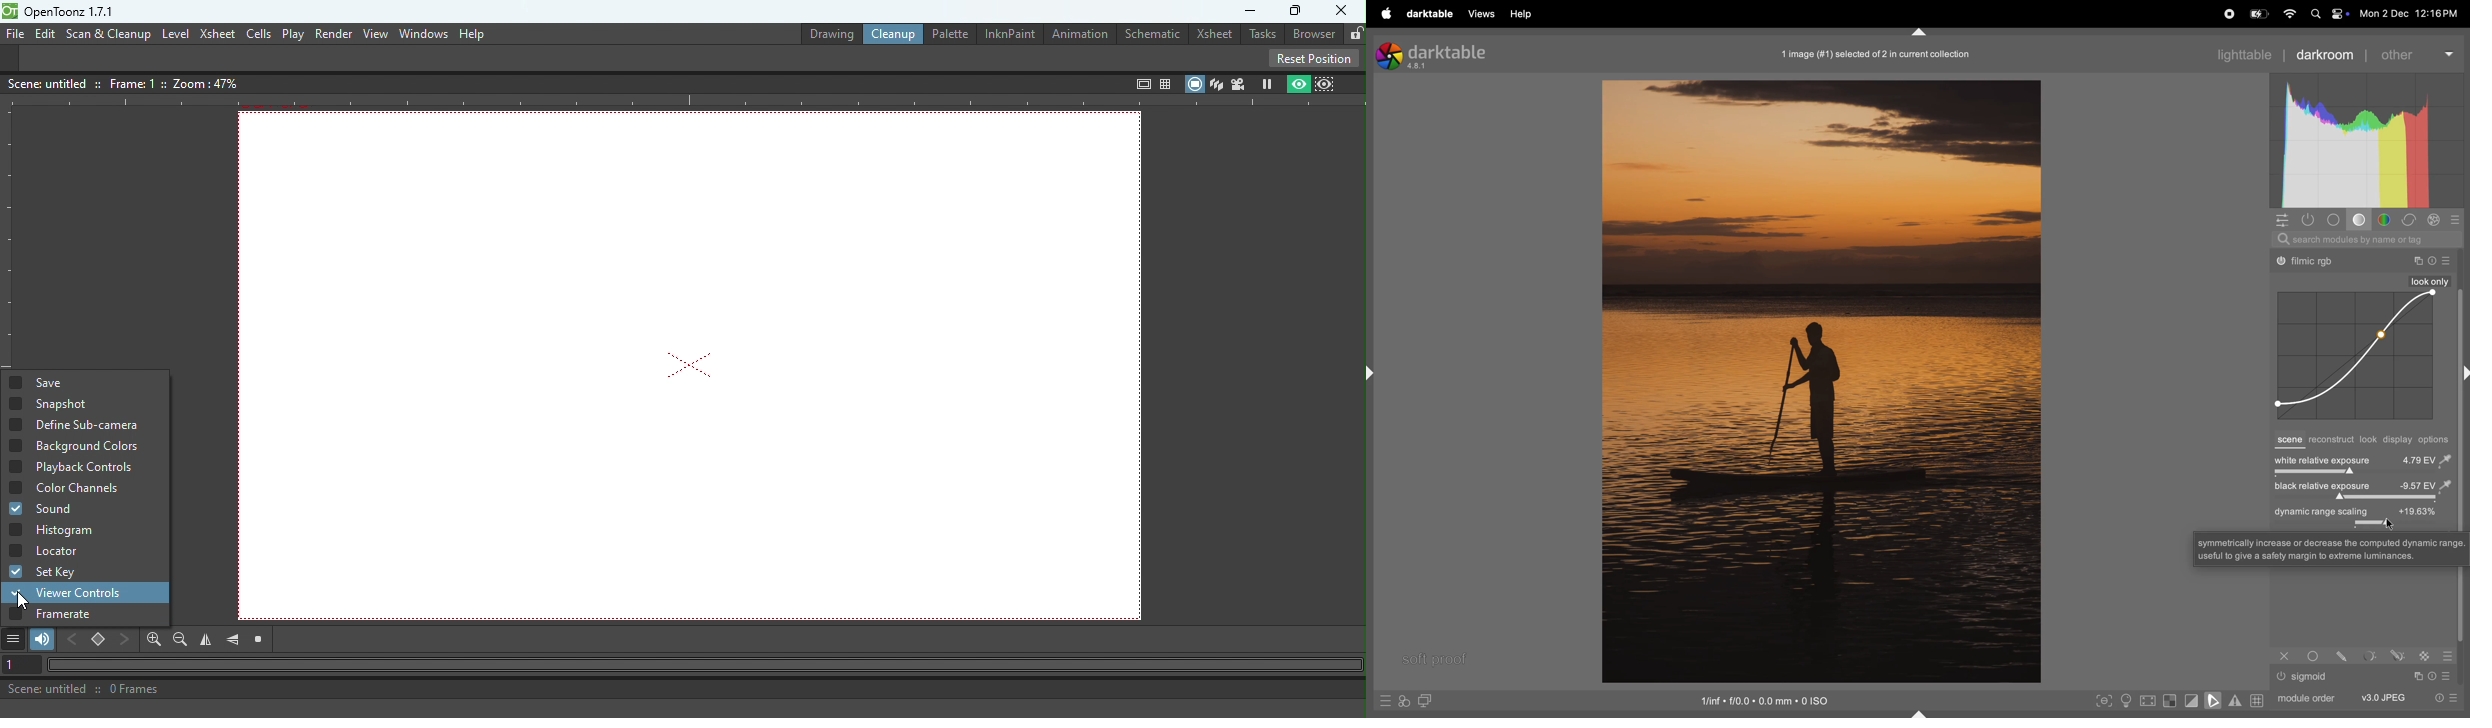  What do you see at coordinates (2353, 356) in the screenshot?
I see `rgb curve` at bounding box center [2353, 356].